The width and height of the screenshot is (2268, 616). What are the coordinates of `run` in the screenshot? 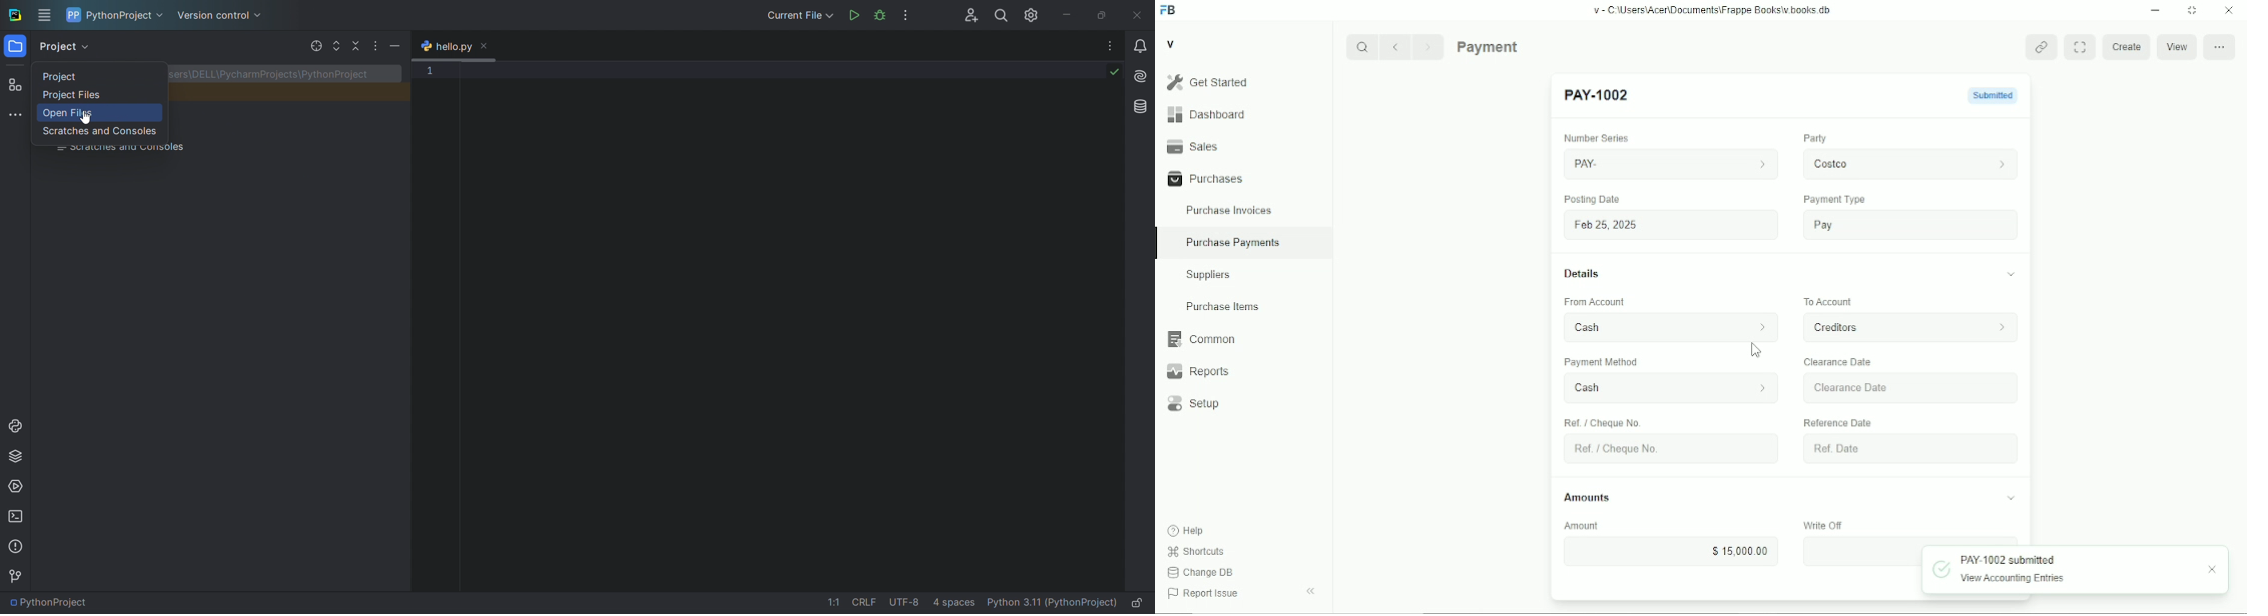 It's located at (855, 17).